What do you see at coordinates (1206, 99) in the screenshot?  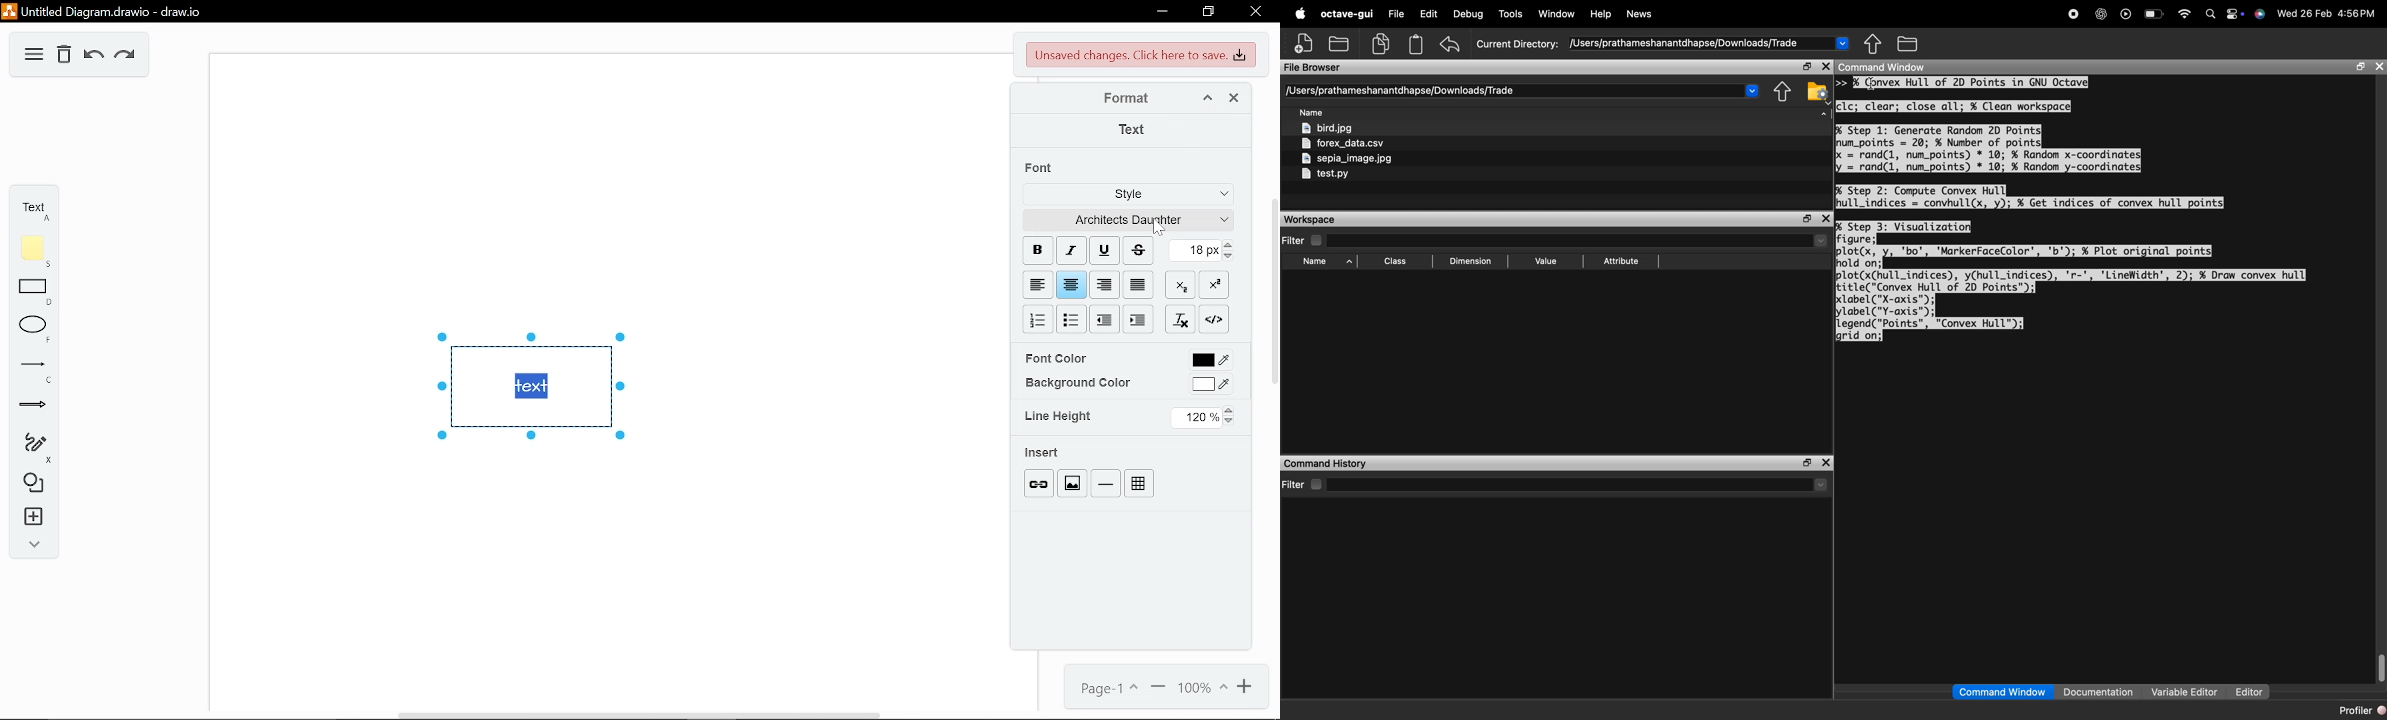 I see `collapse` at bounding box center [1206, 99].